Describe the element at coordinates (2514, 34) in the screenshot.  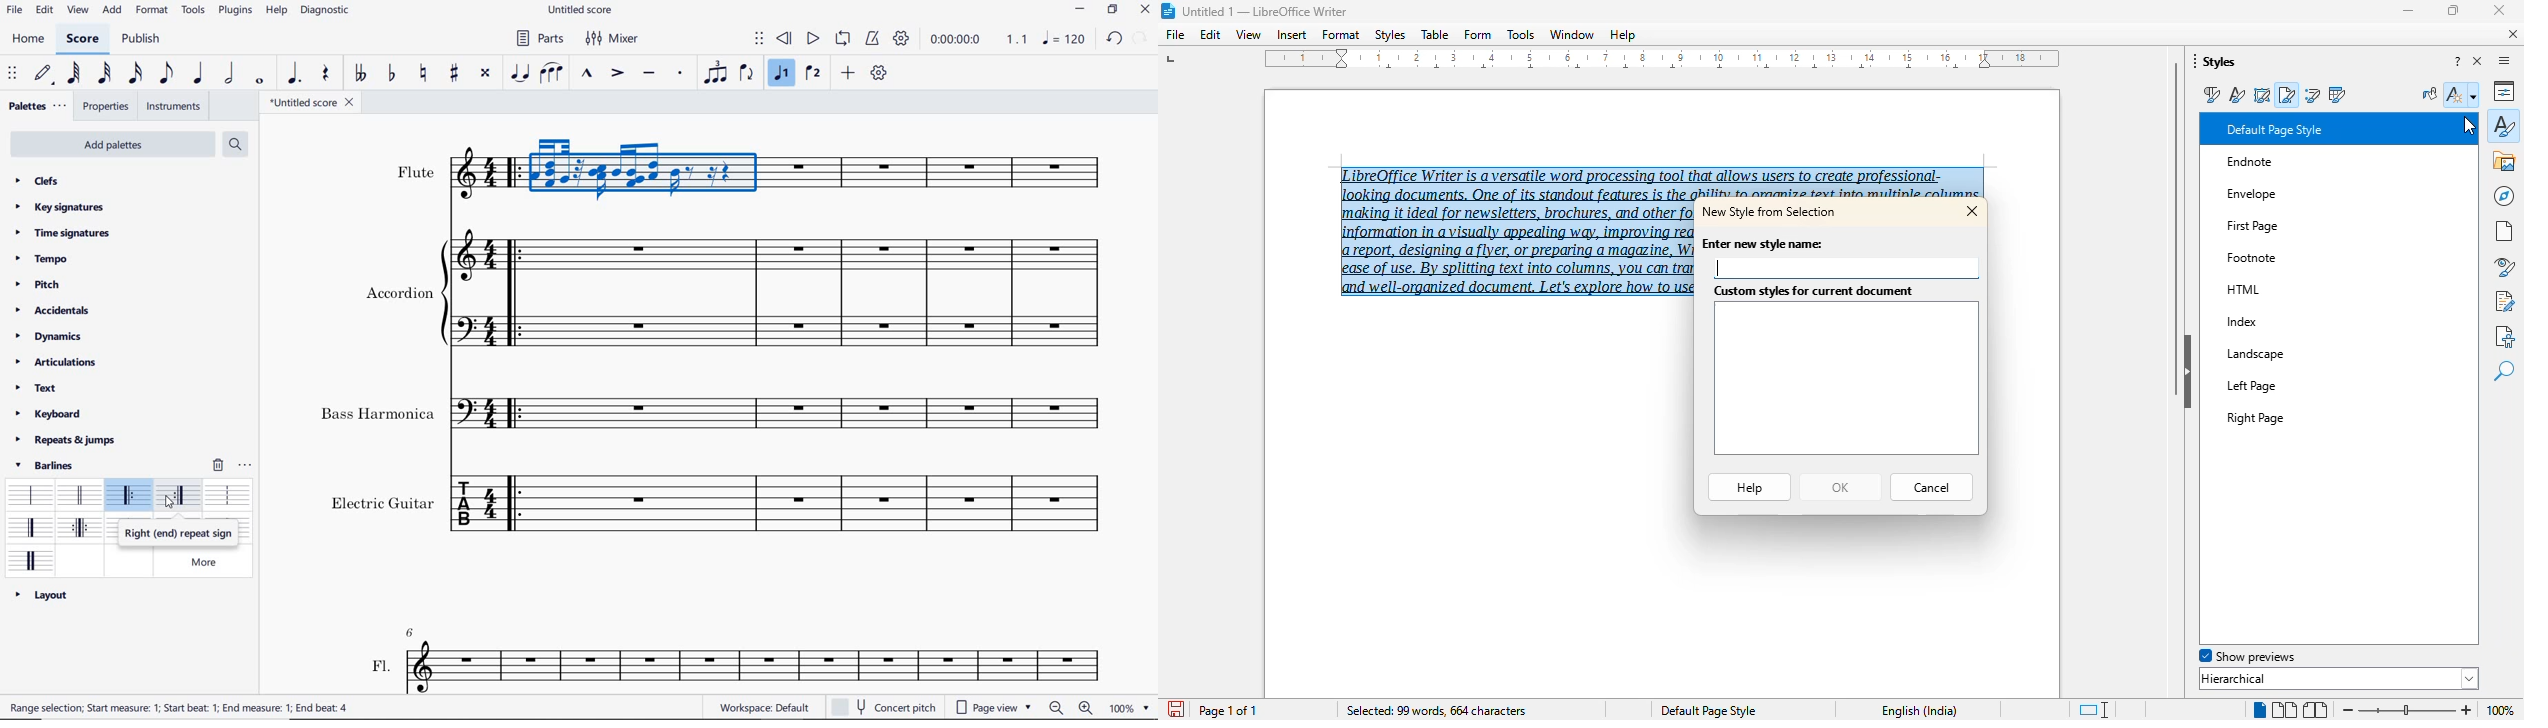
I see `close document` at that location.